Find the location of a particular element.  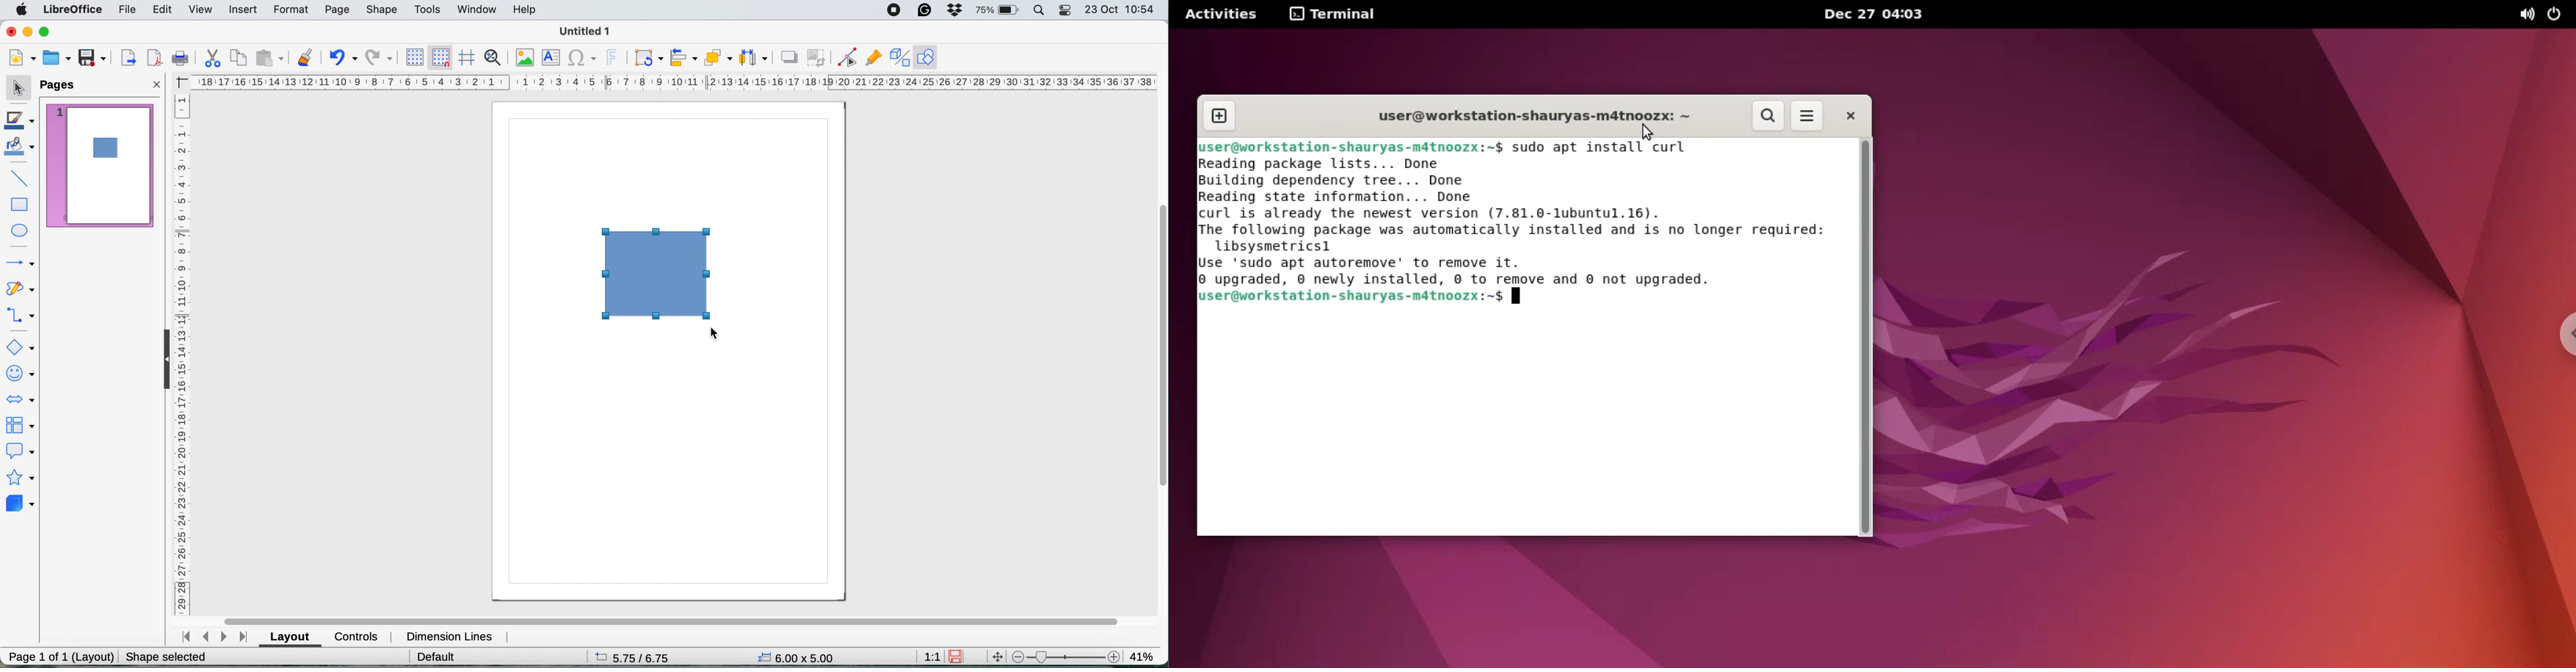

insert is located at coordinates (244, 10).